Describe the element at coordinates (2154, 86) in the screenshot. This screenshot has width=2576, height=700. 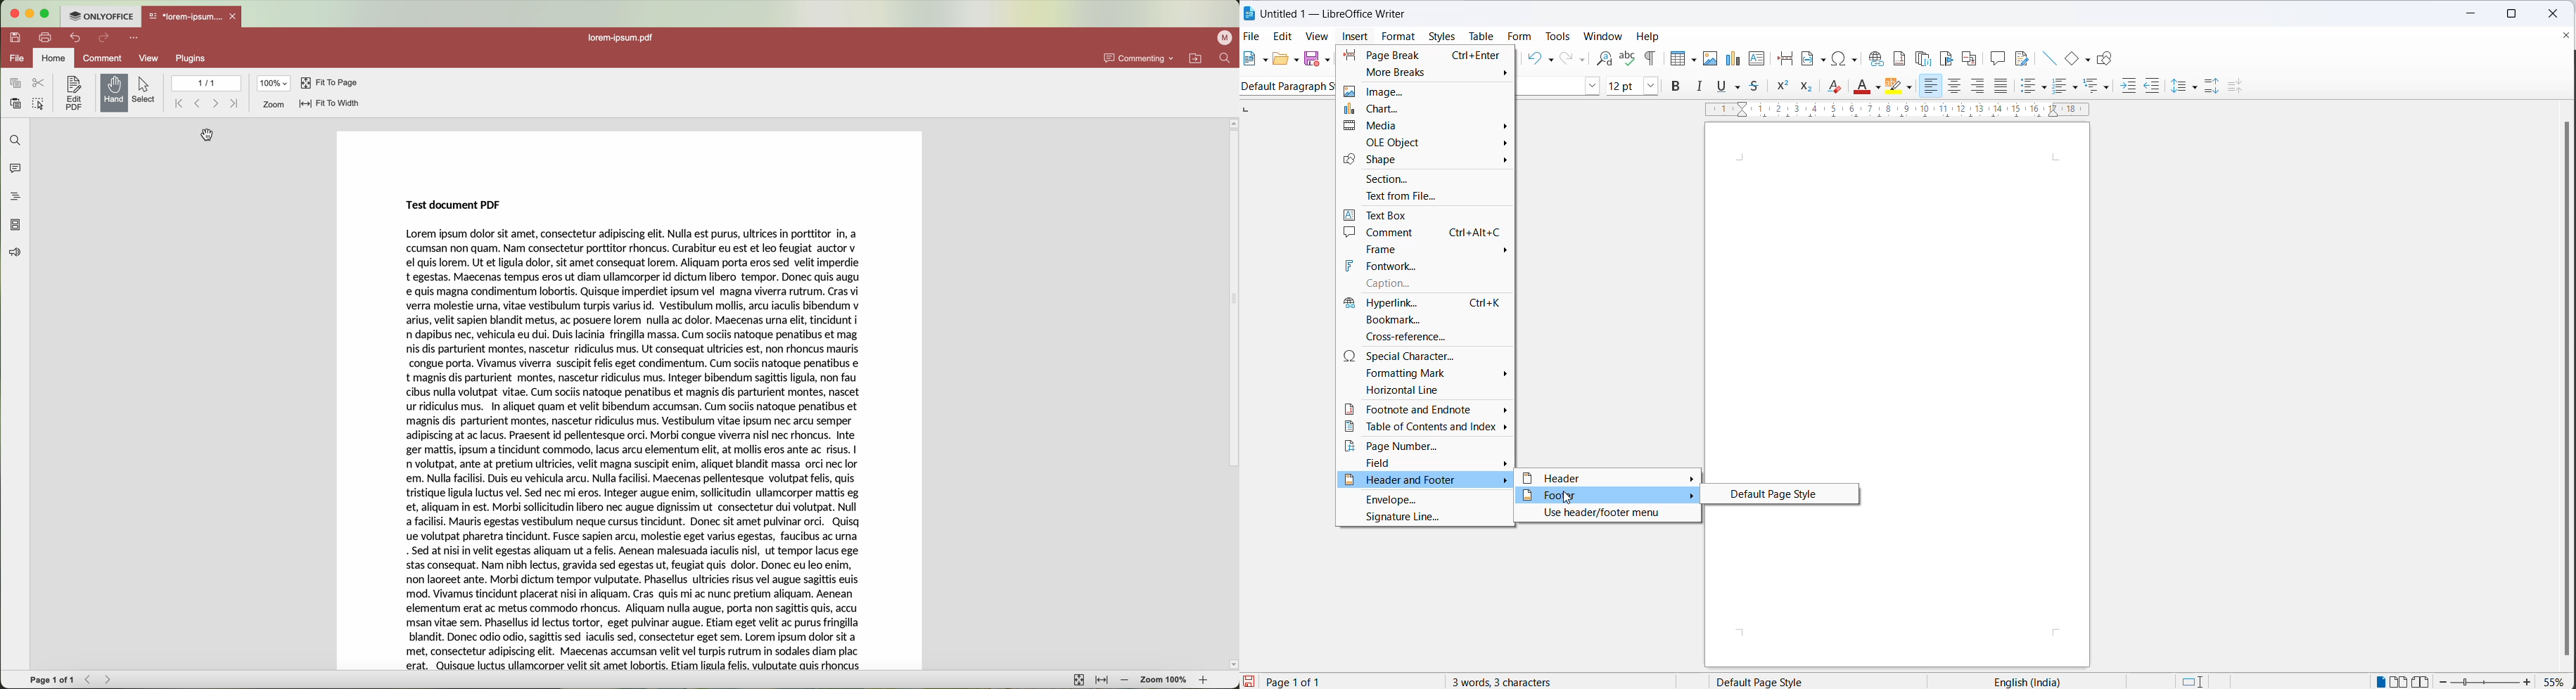
I see `decrease indent` at that location.